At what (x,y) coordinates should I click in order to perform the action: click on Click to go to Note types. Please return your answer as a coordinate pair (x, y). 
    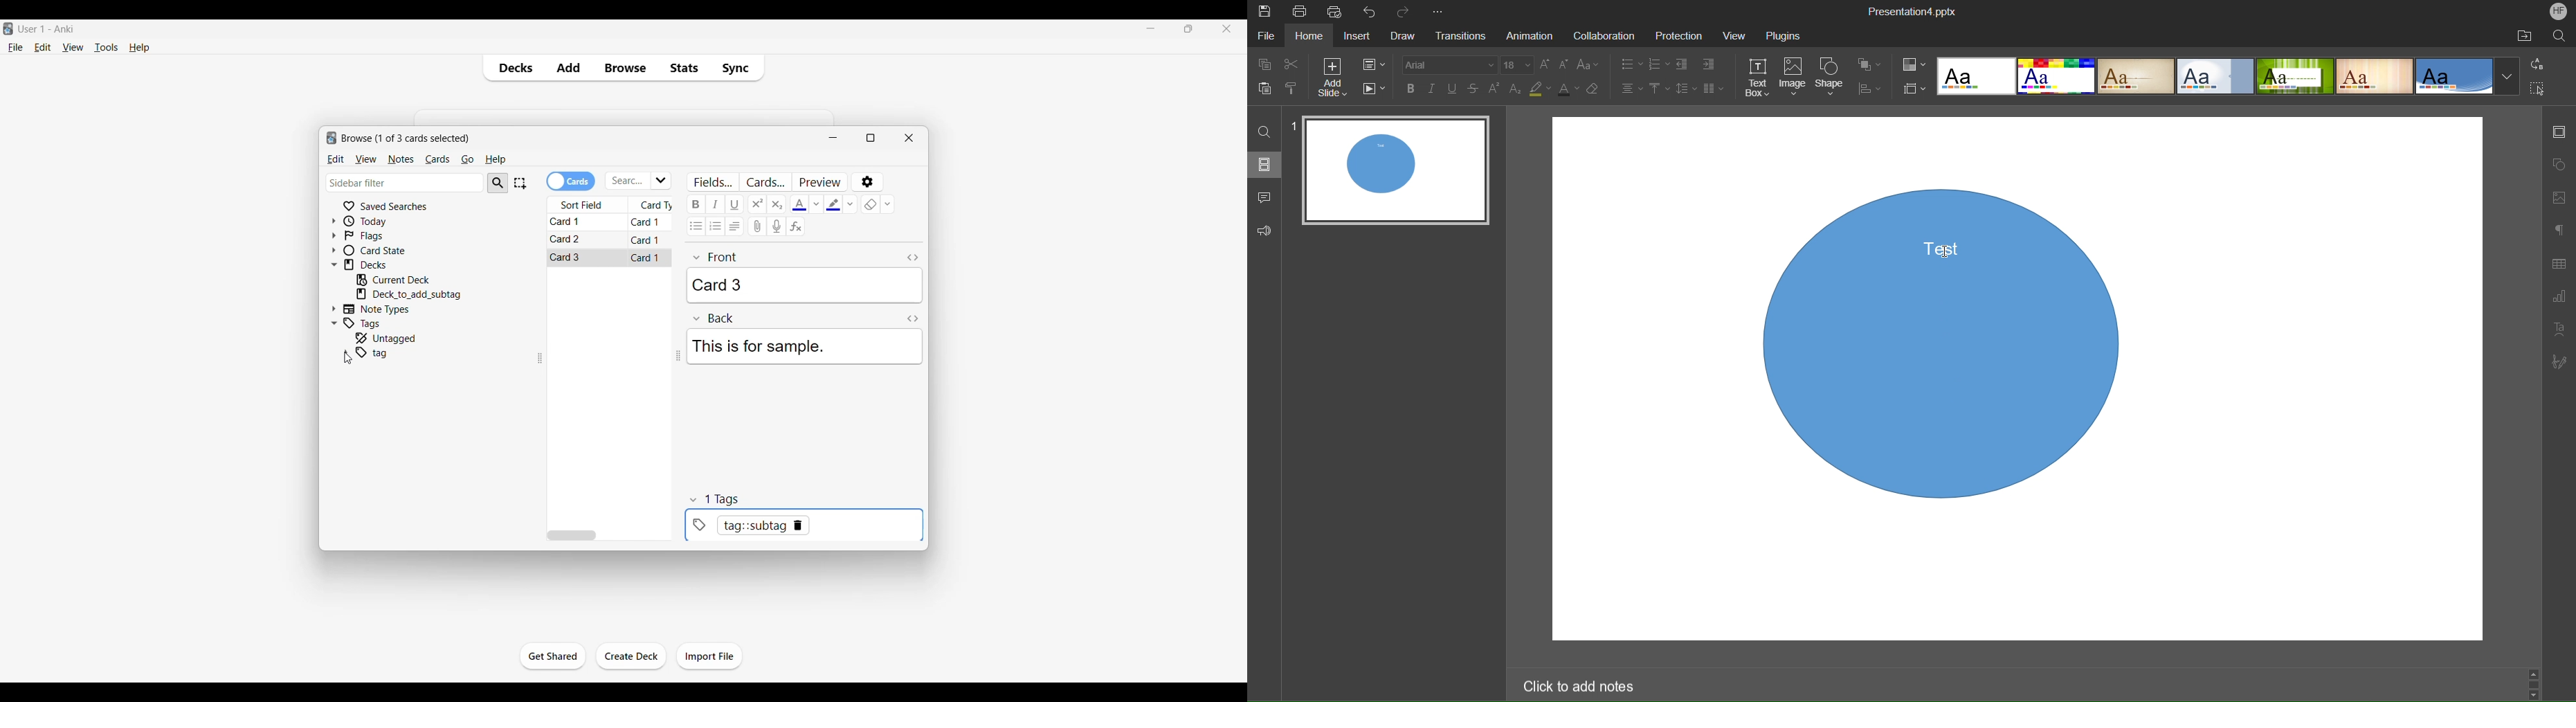
    Looking at the image, I should click on (383, 309).